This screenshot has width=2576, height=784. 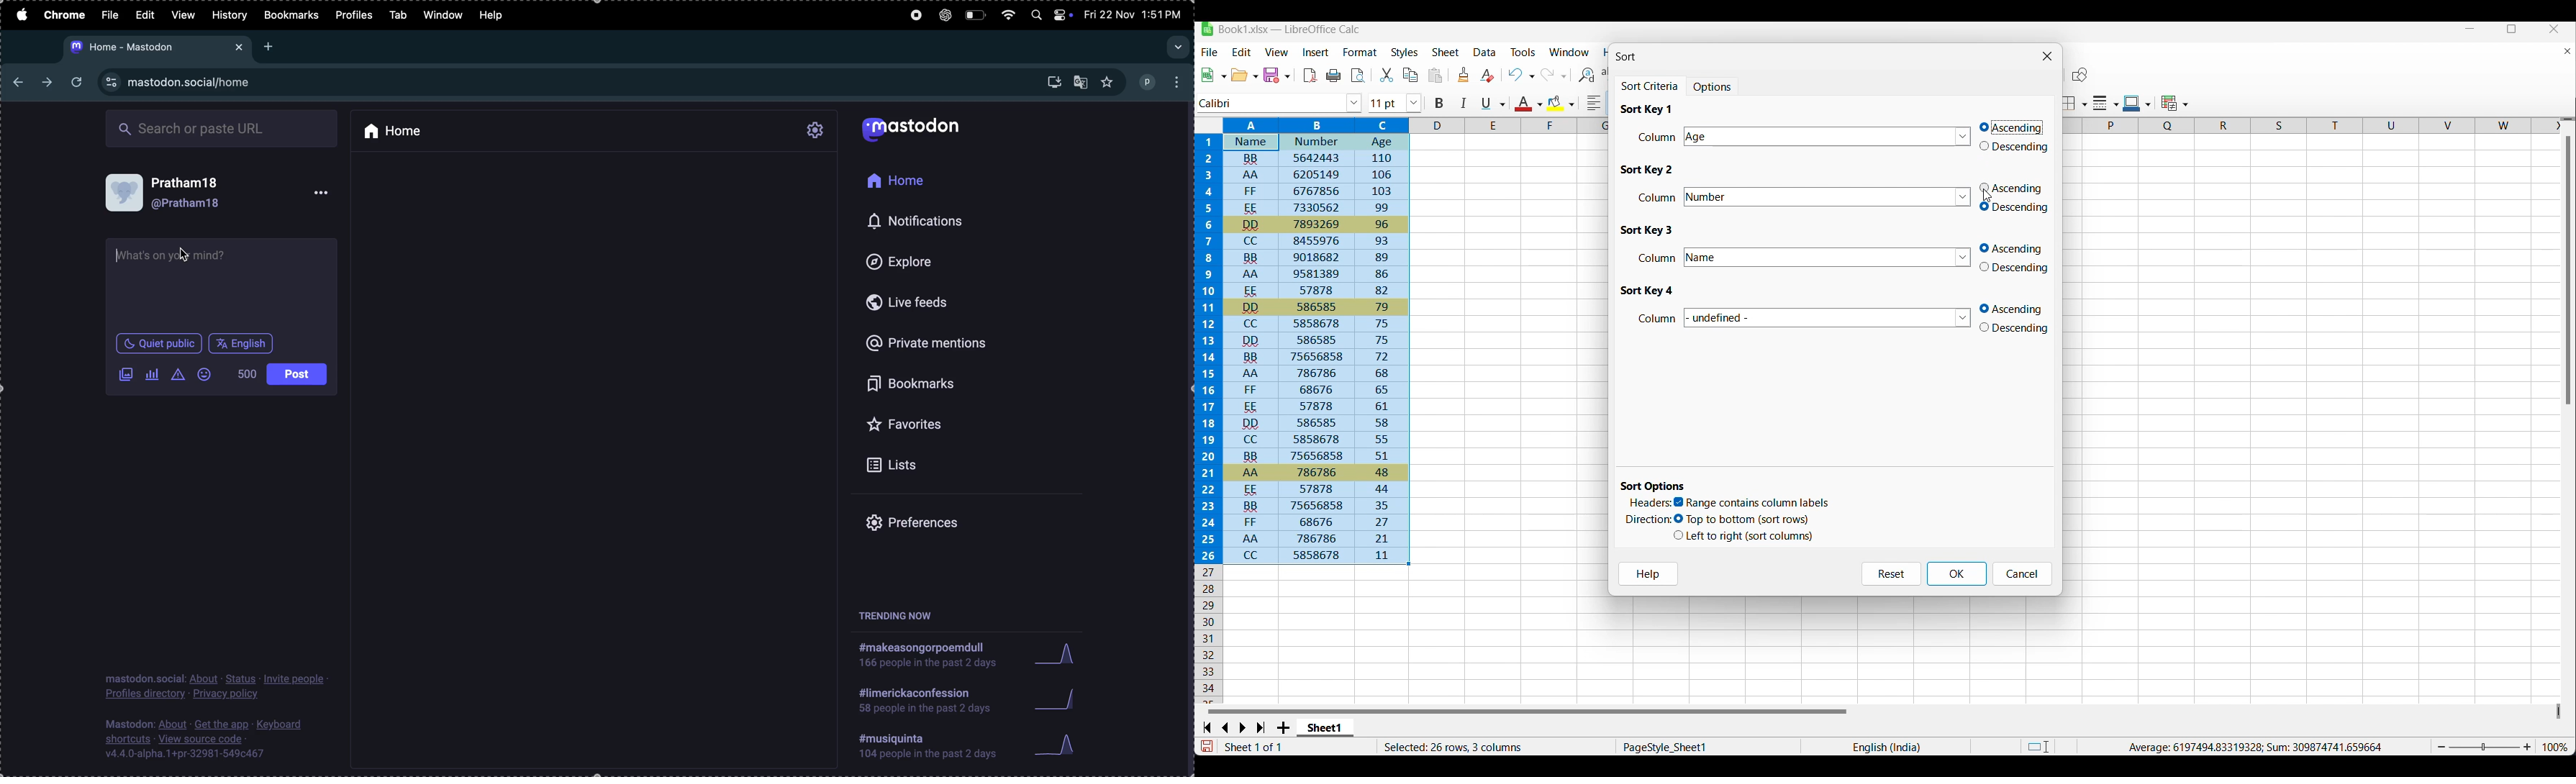 What do you see at coordinates (160, 47) in the screenshot?
I see `mastodon url` at bounding box center [160, 47].